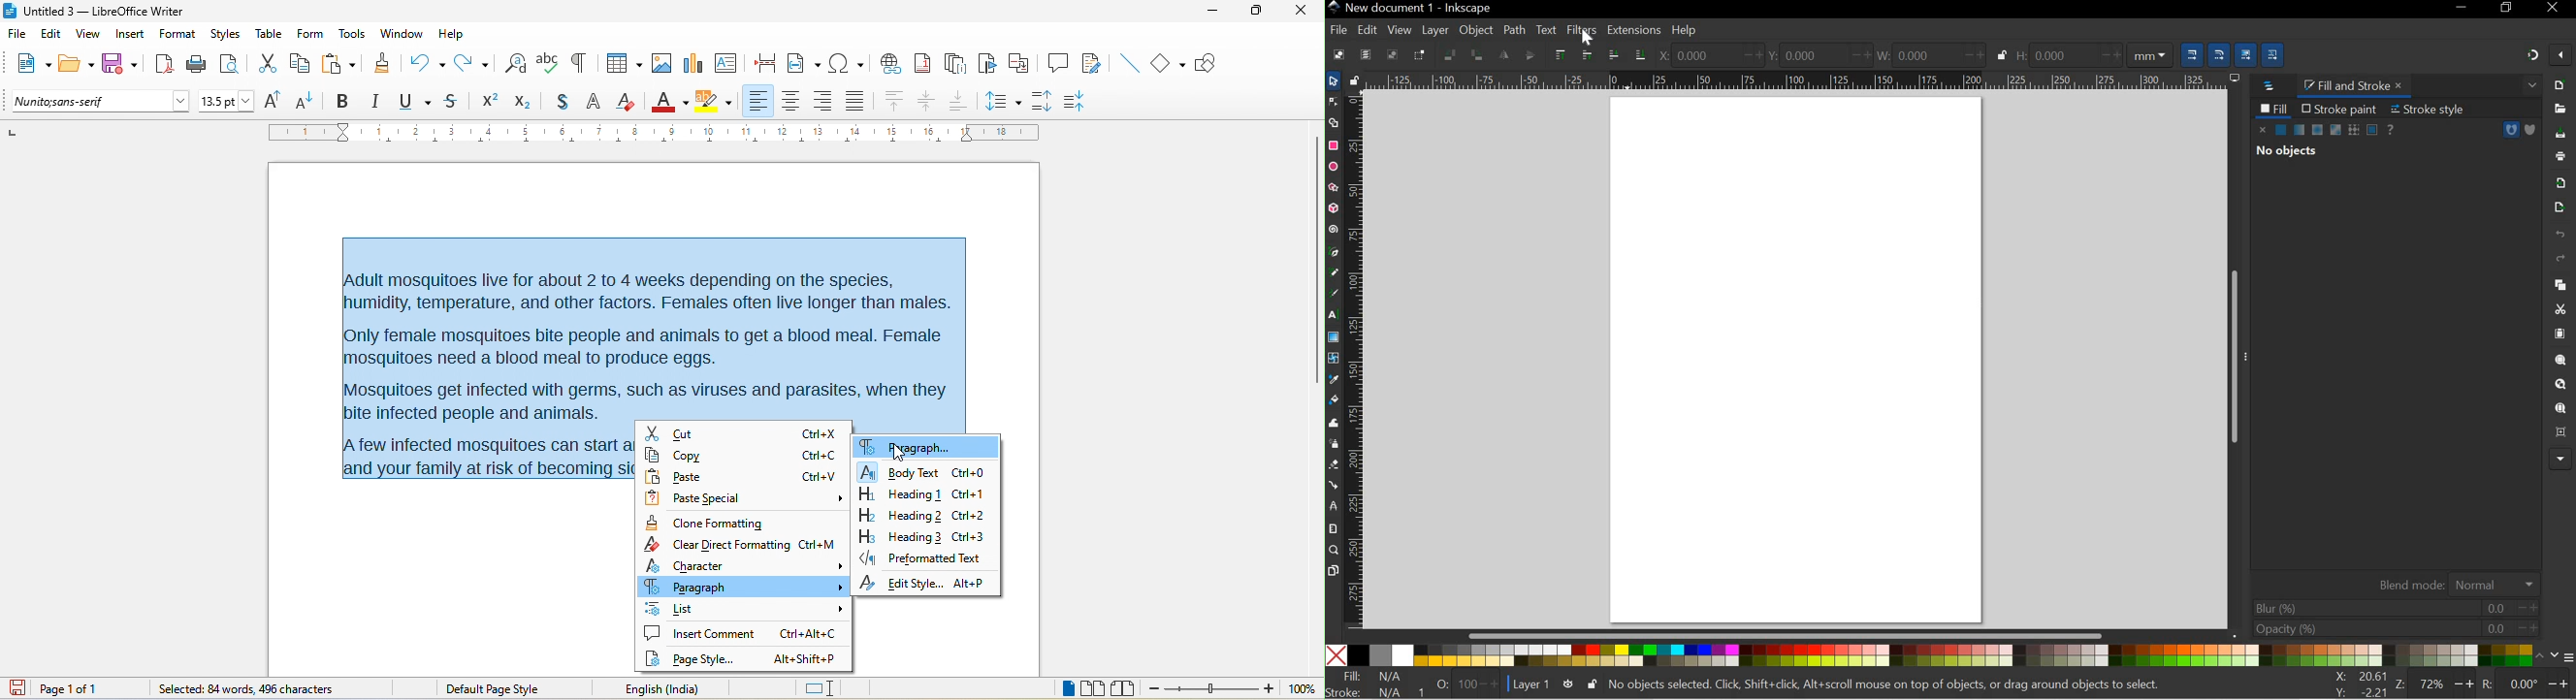  I want to click on bold, so click(342, 102).